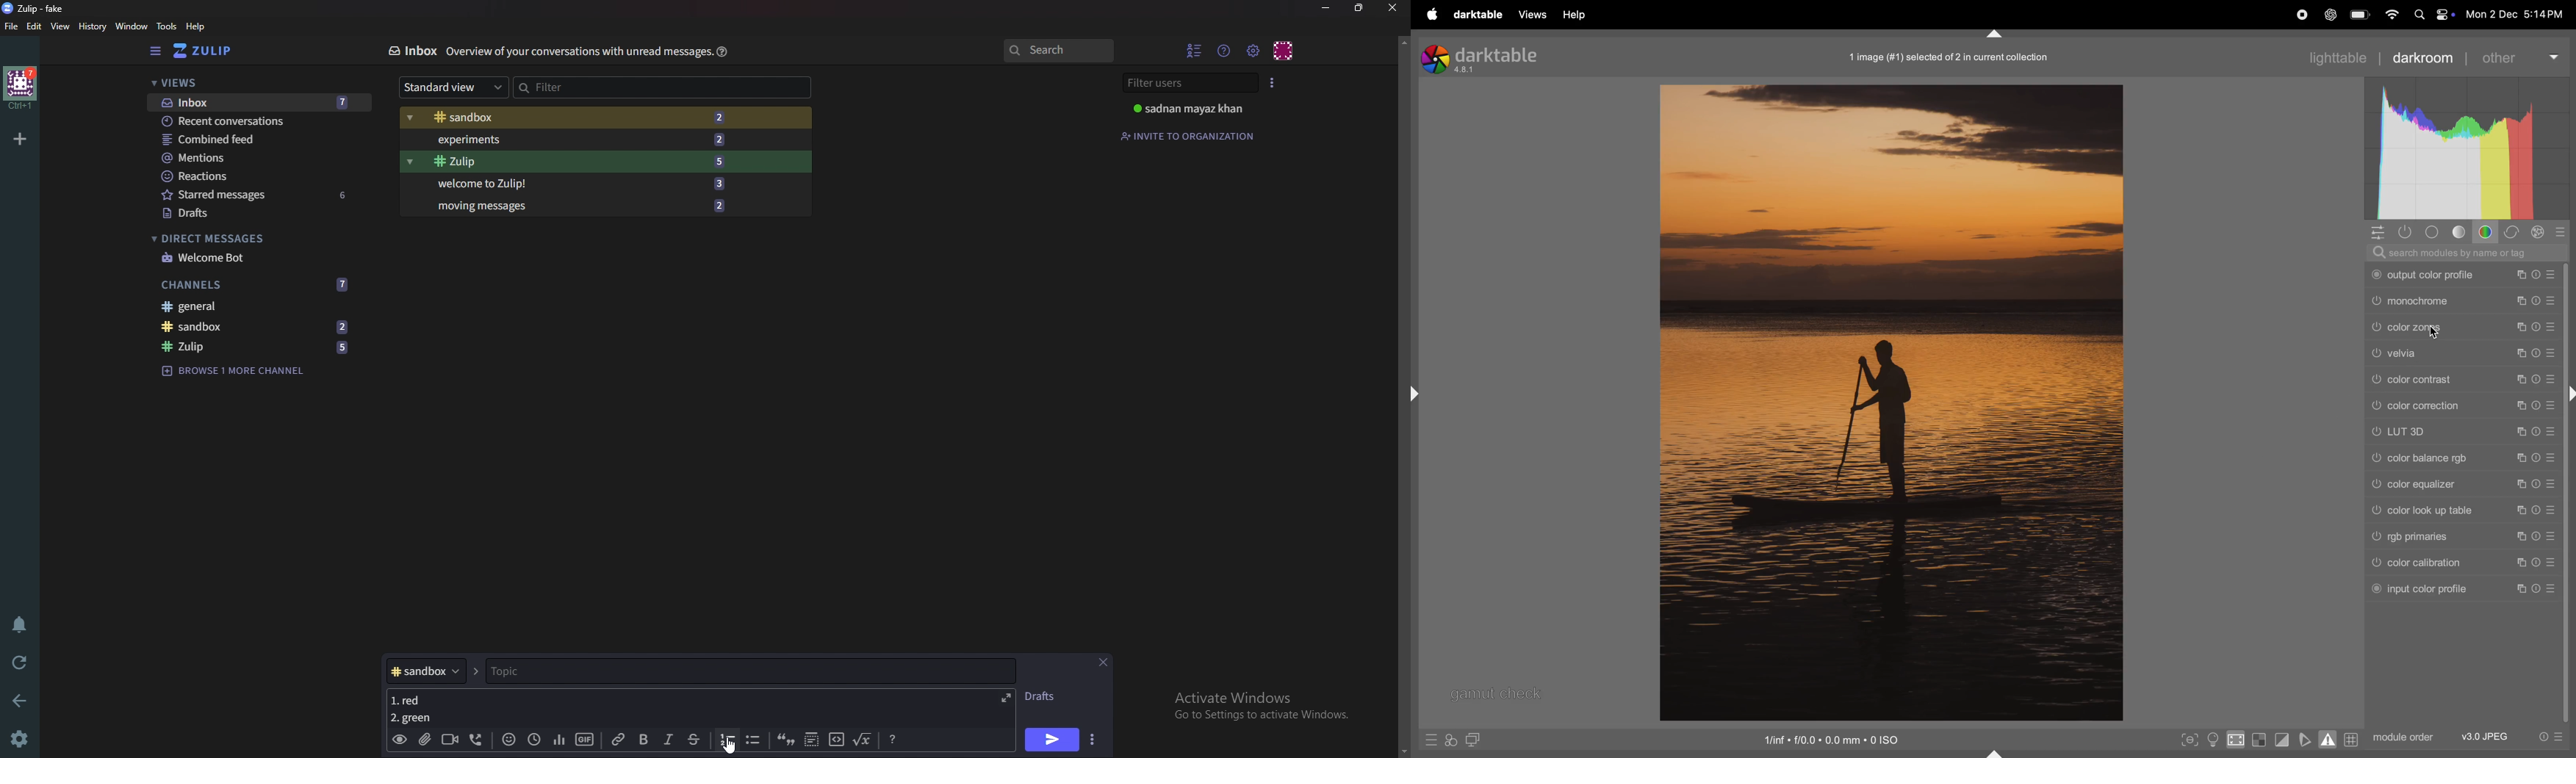 The image size is (2576, 784). Describe the element at coordinates (1482, 17) in the screenshot. I see `darktable` at that location.